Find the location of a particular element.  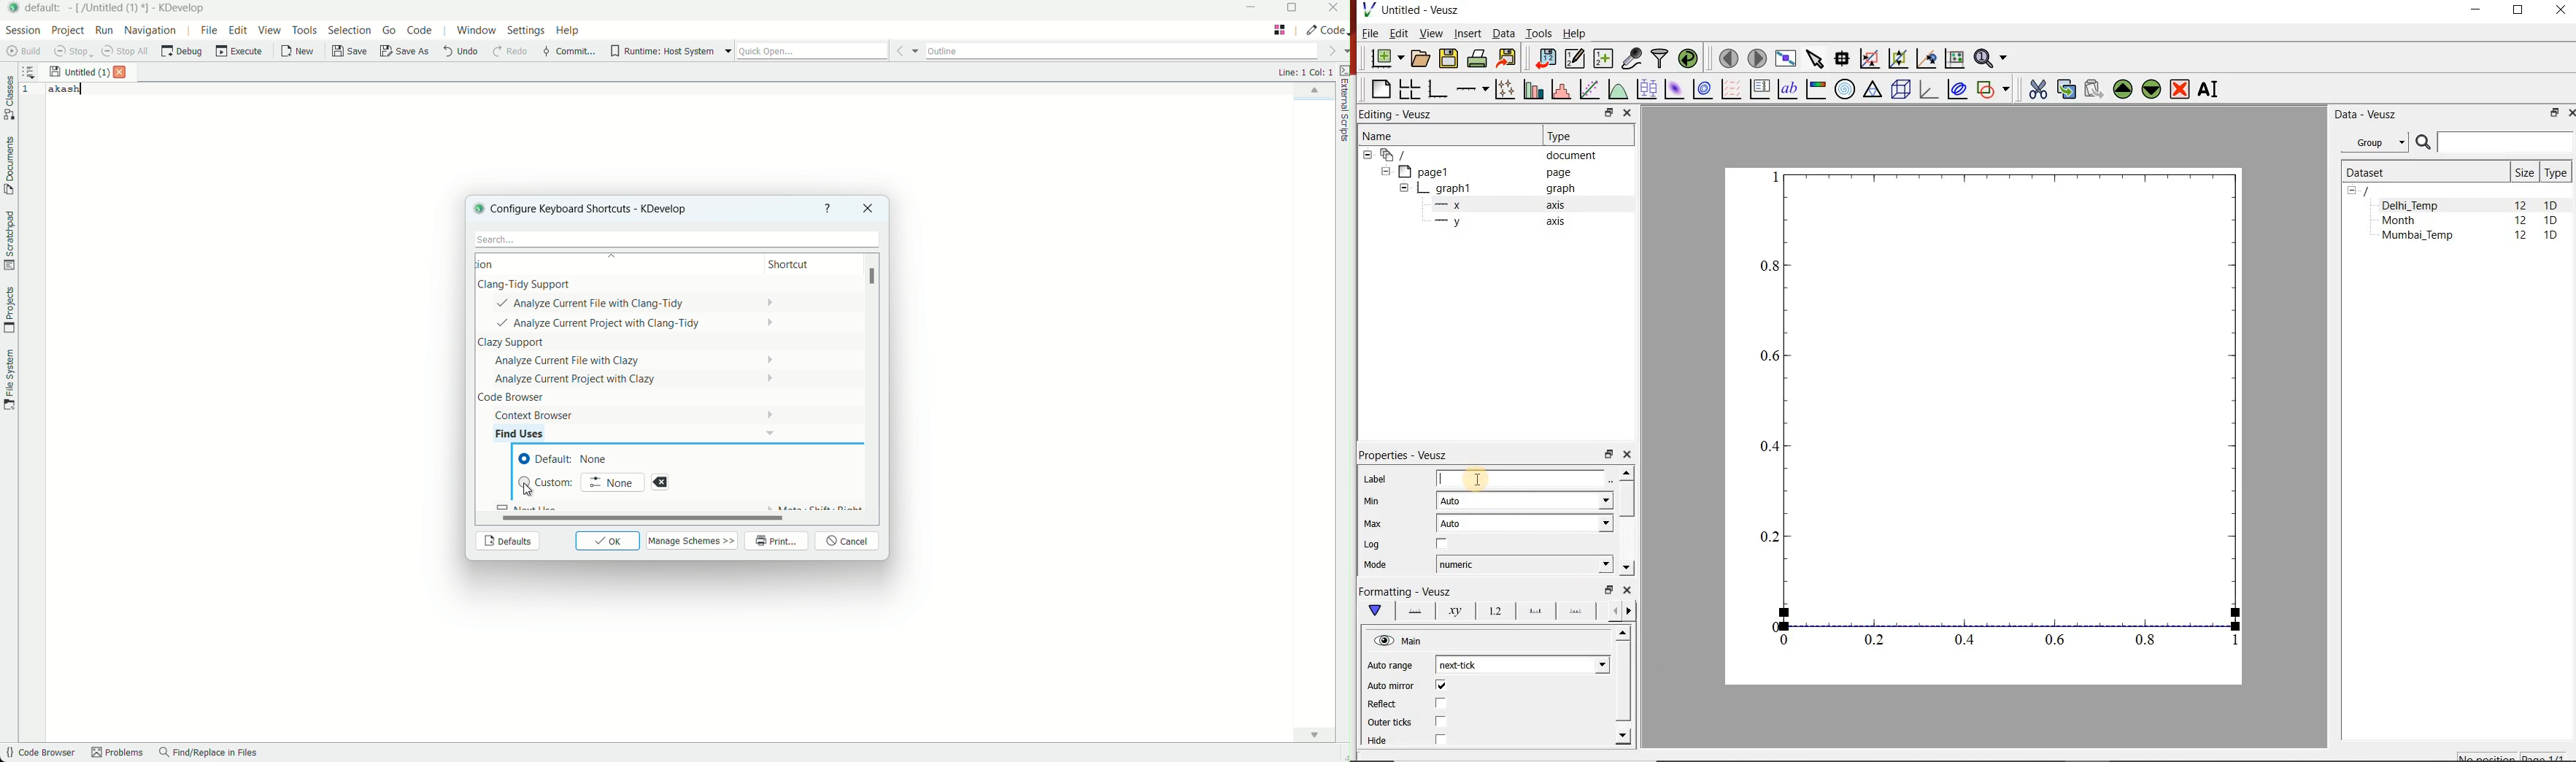

renames the selected widget is located at coordinates (2209, 90).